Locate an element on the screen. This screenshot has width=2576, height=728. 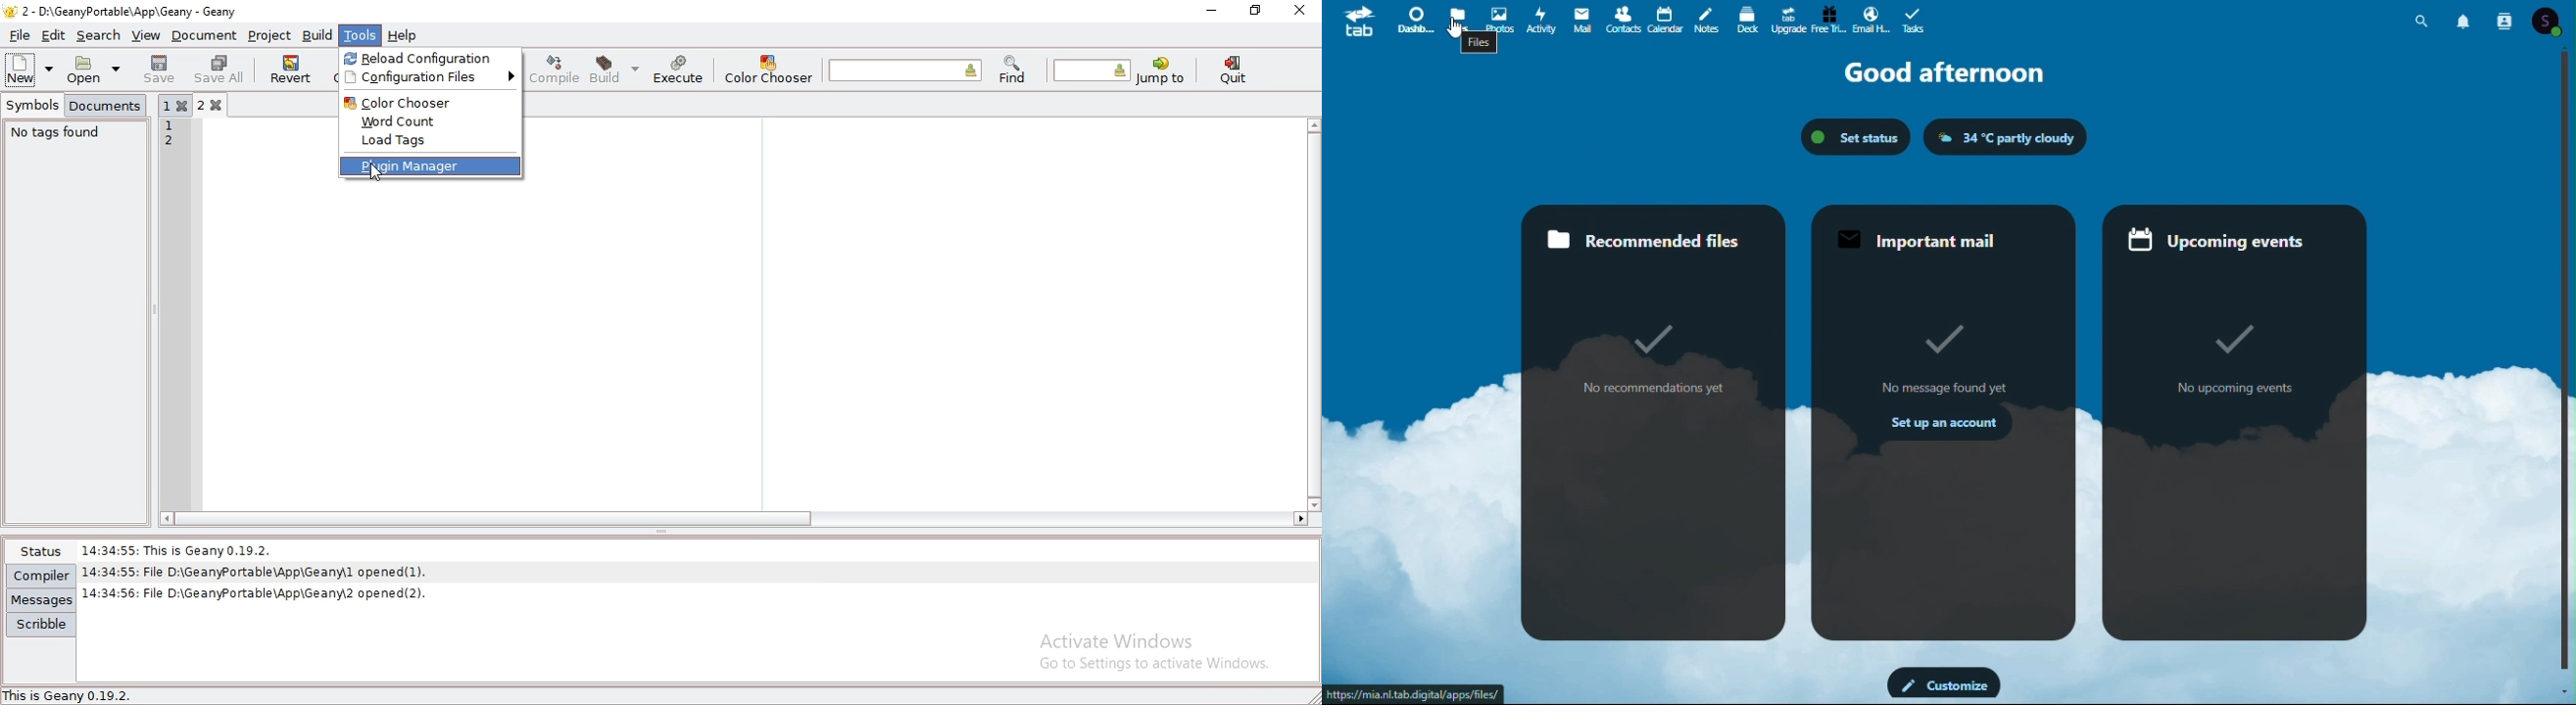
load tags is located at coordinates (394, 139).